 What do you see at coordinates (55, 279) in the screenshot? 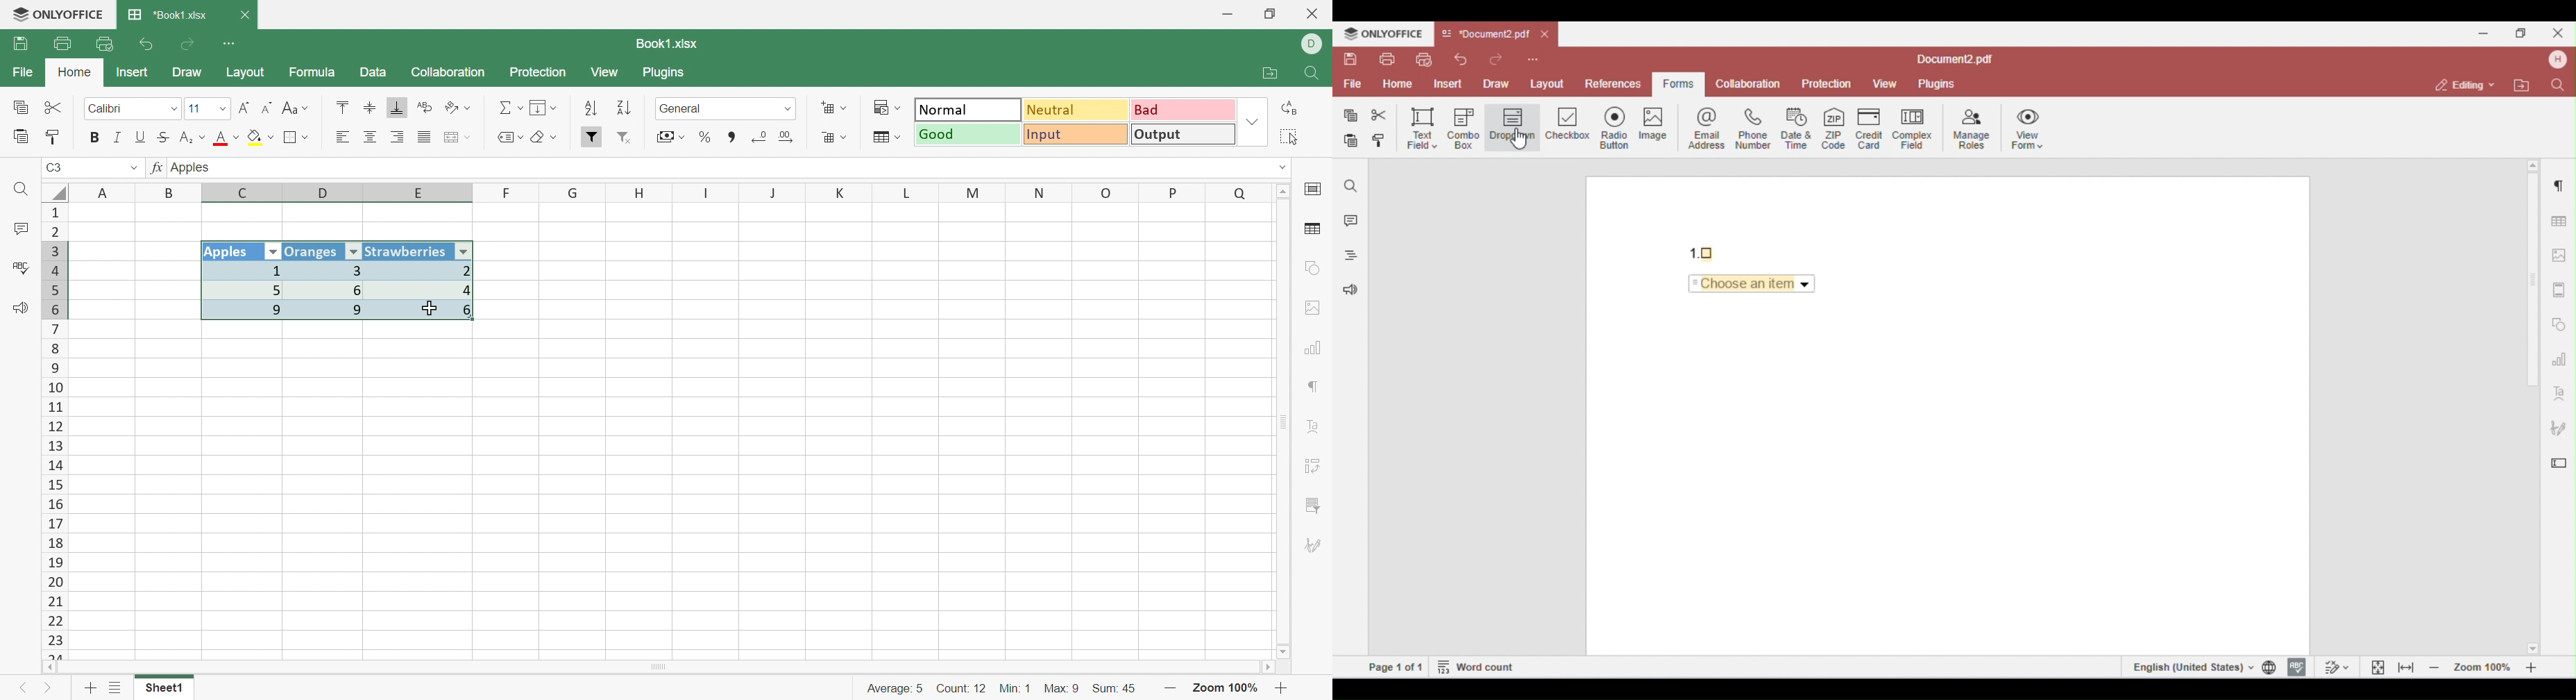
I see `Row numbers 3, 4, 5, 6 and 7 highlighted` at bounding box center [55, 279].